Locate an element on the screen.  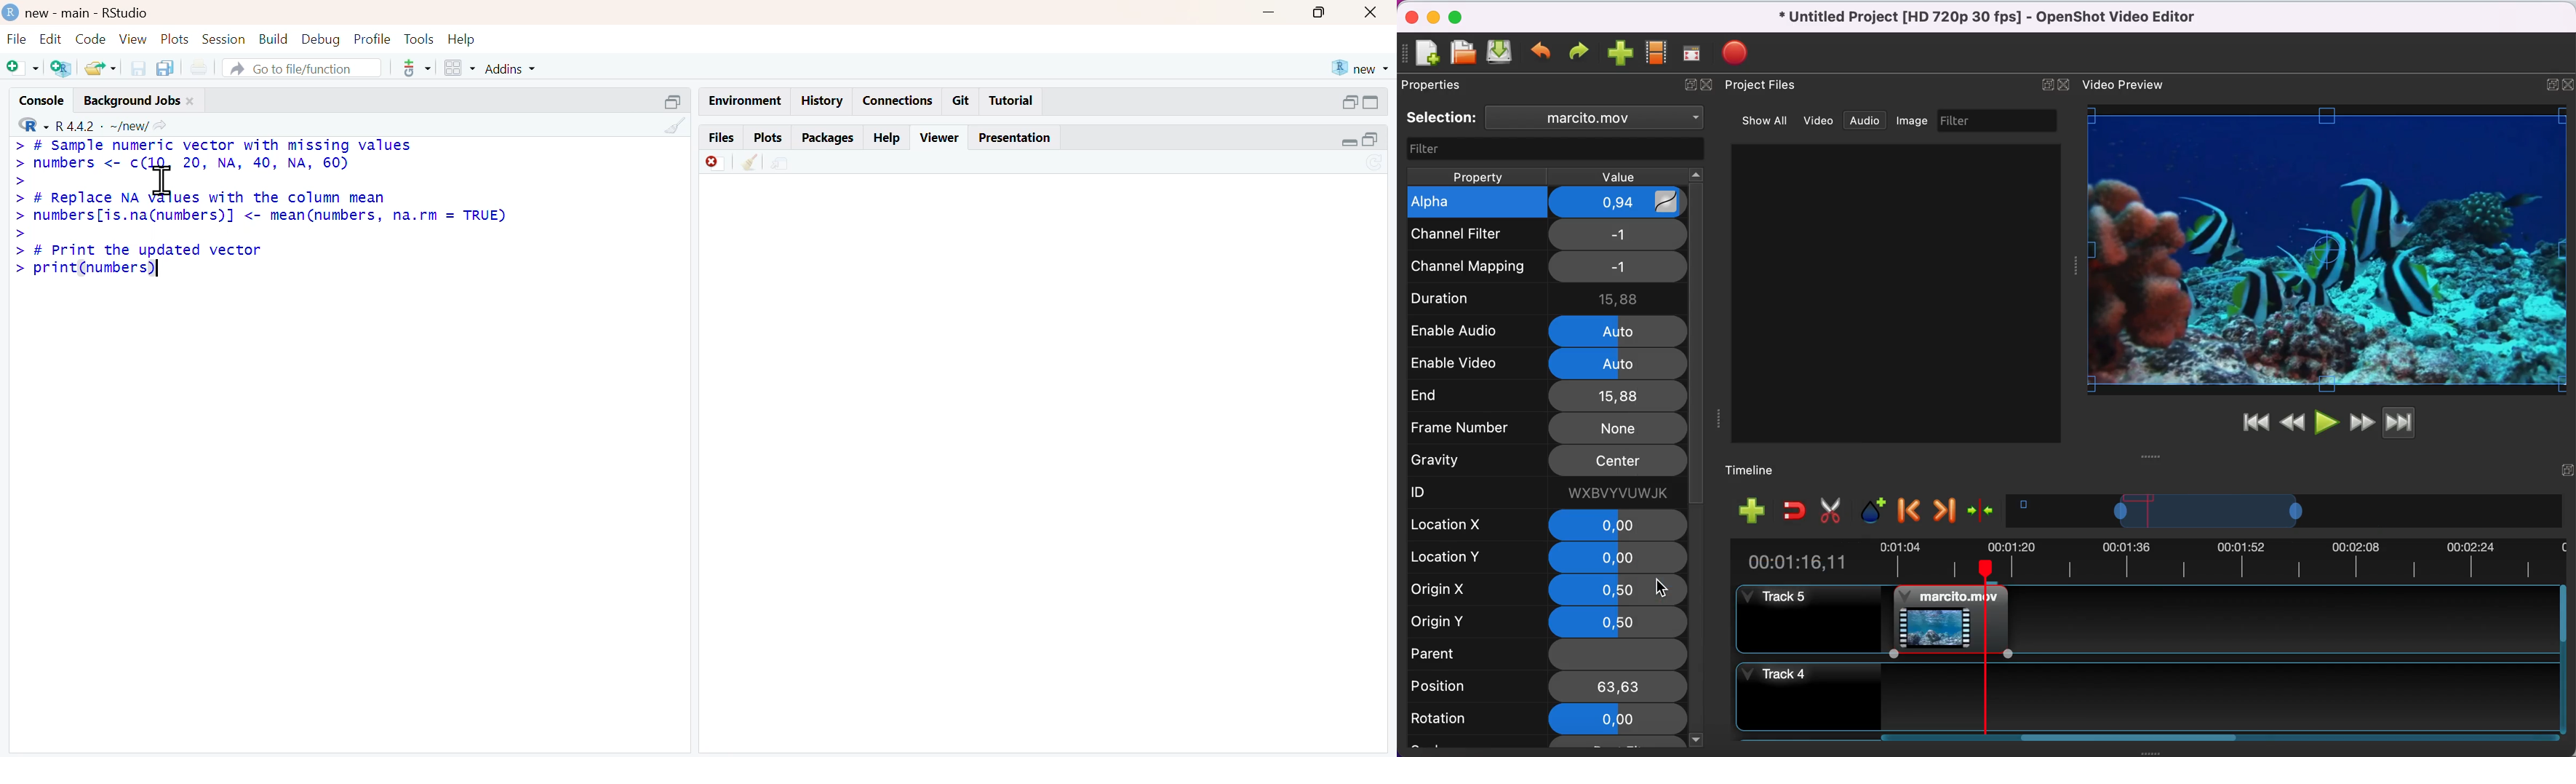
expand/collapse is located at coordinates (1371, 102).